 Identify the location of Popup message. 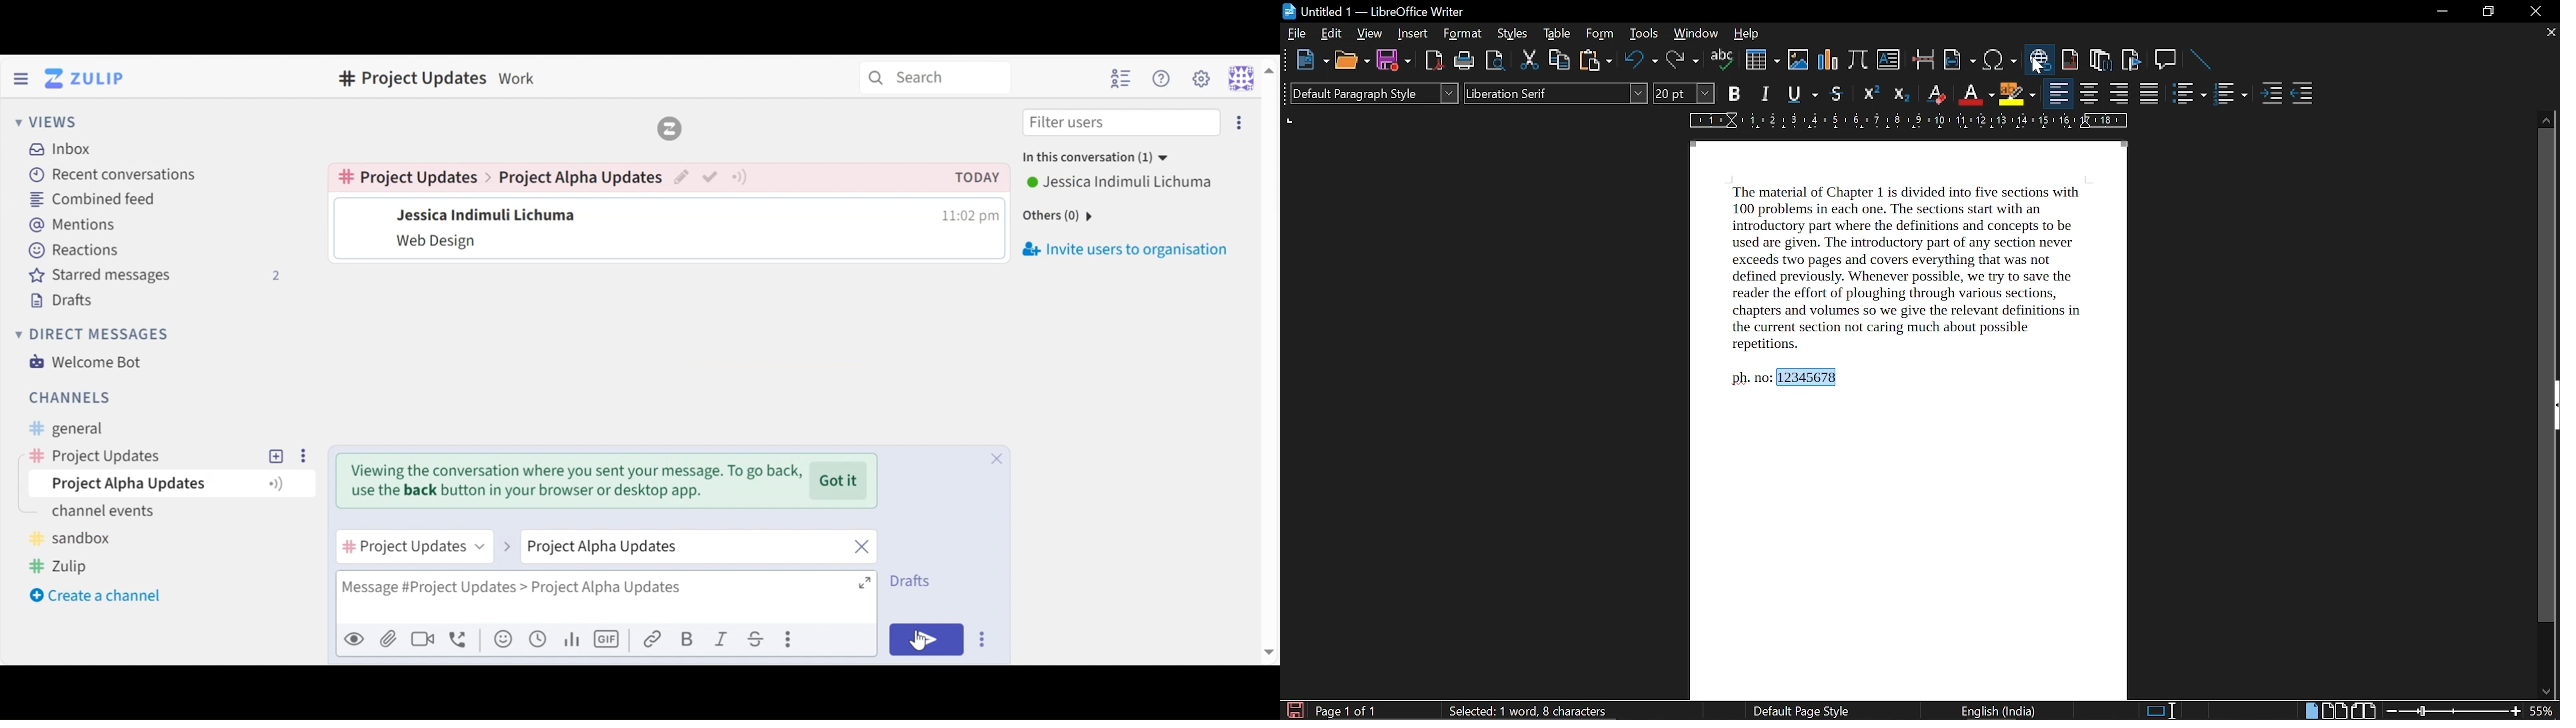
(569, 483).